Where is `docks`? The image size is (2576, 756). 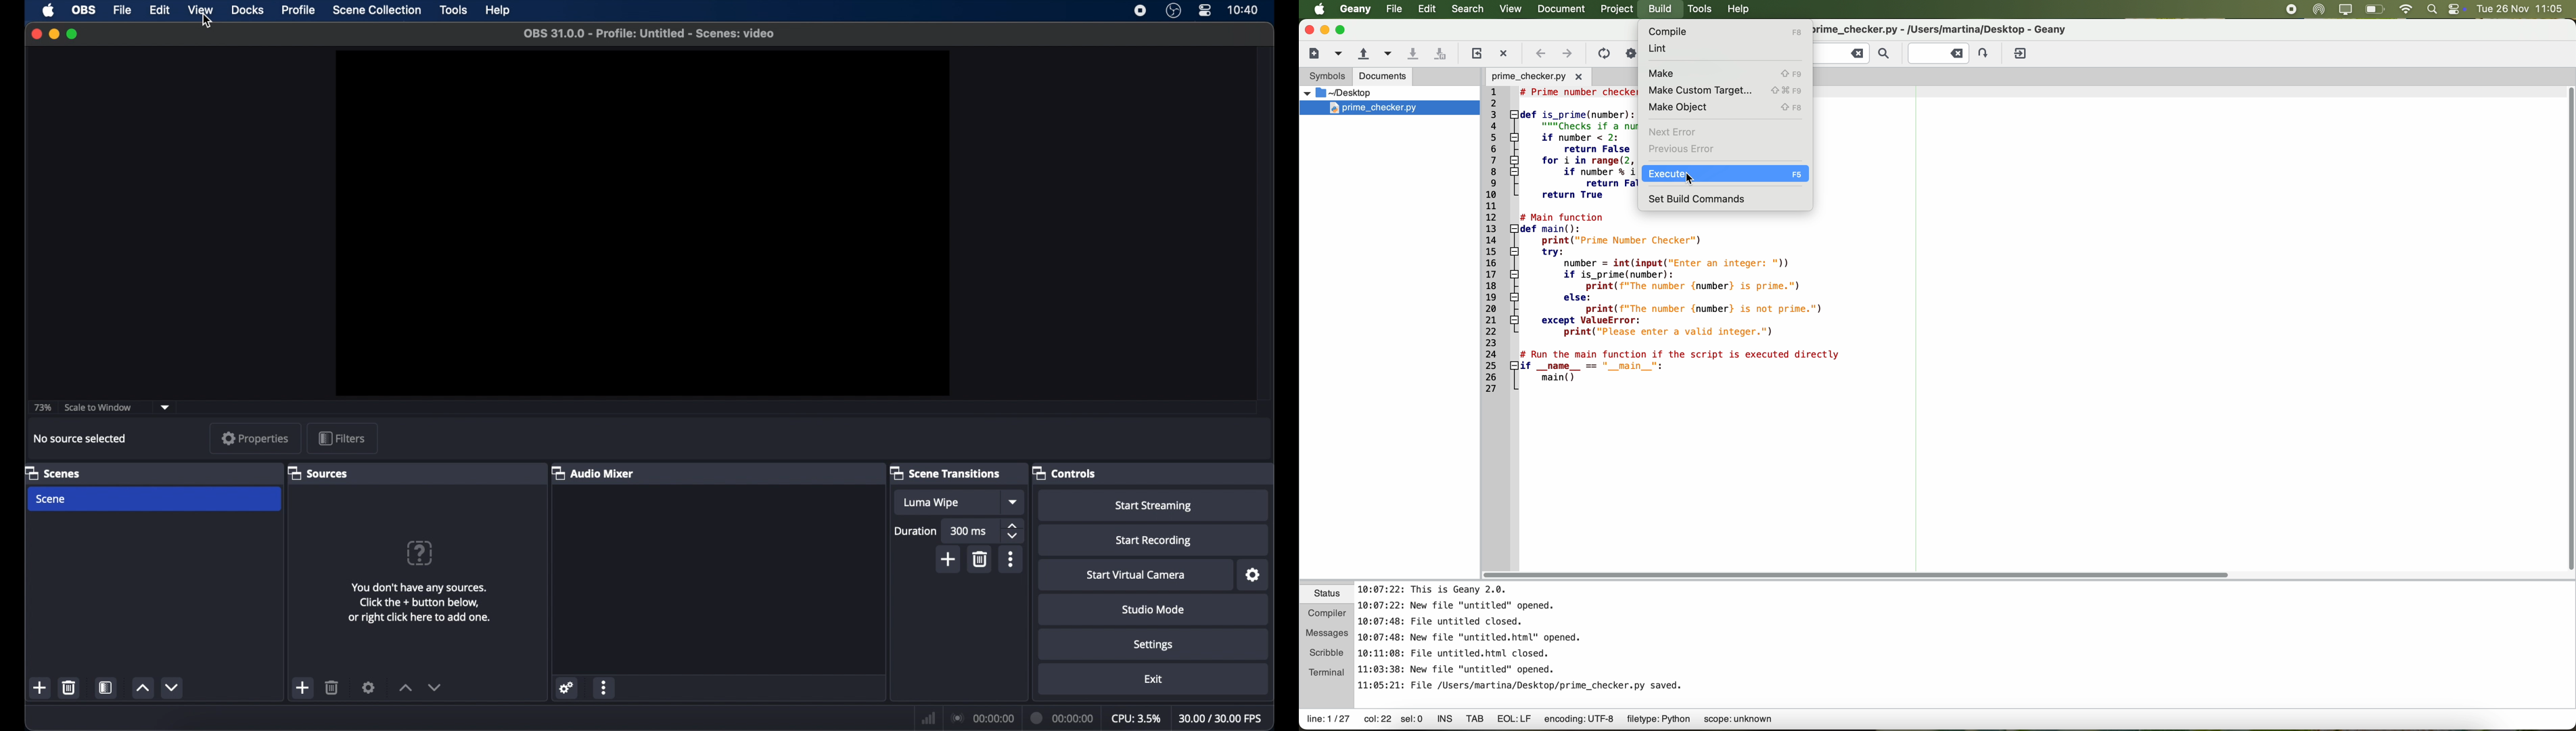
docks is located at coordinates (248, 11).